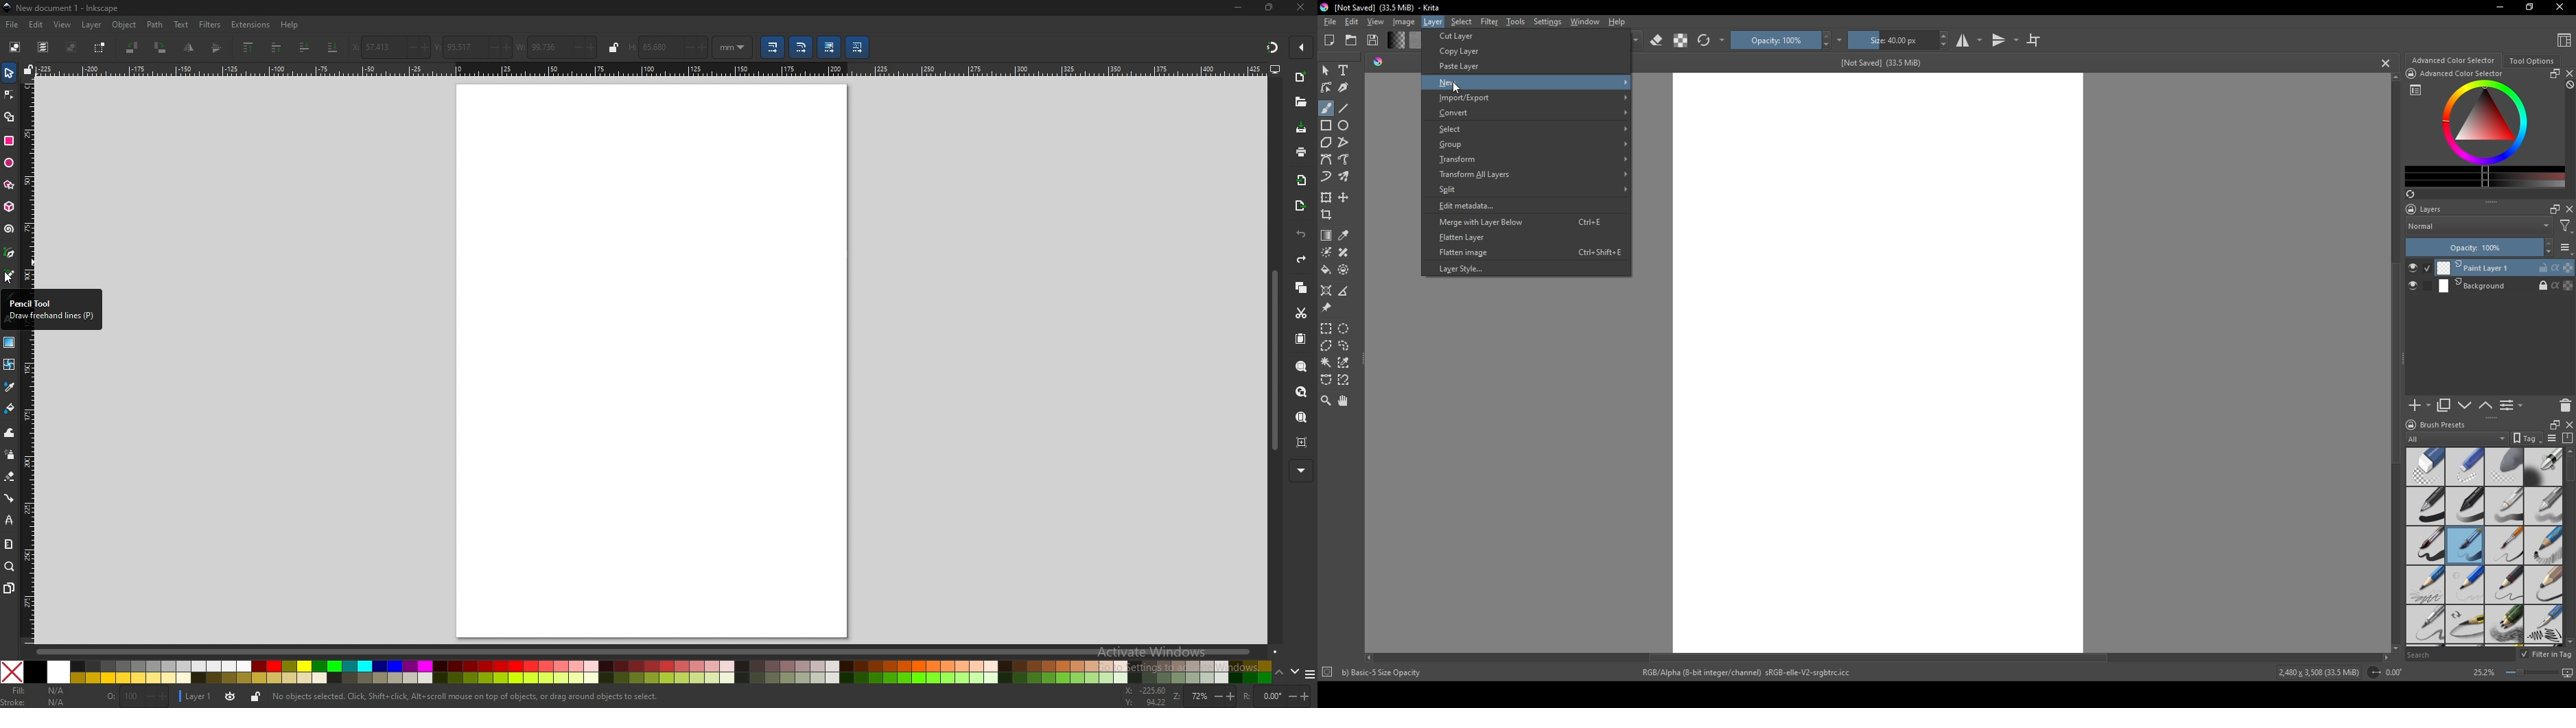 This screenshot has width=2576, height=728. Describe the element at coordinates (9, 185) in the screenshot. I see `stars and polygons` at that location.